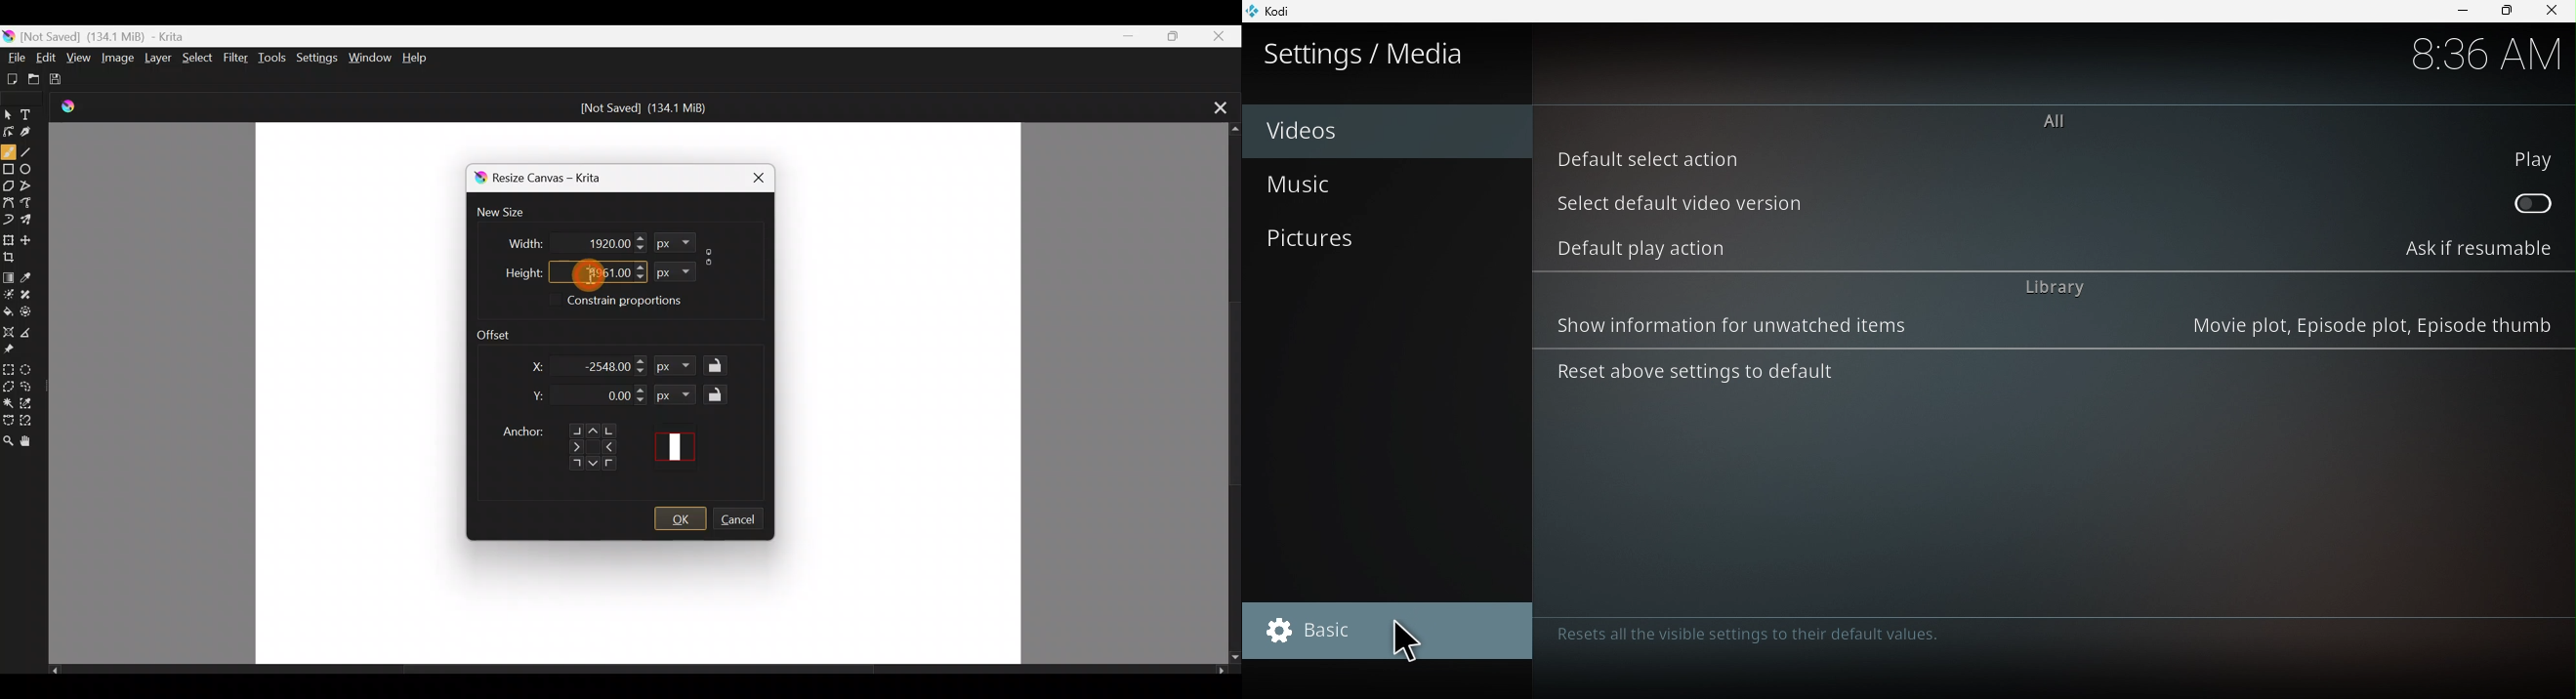 The image size is (2576, 700). What do you see at coordinates (638, 266) in the screenshot?
I see `Increase height` at bounding box center [638, 266].